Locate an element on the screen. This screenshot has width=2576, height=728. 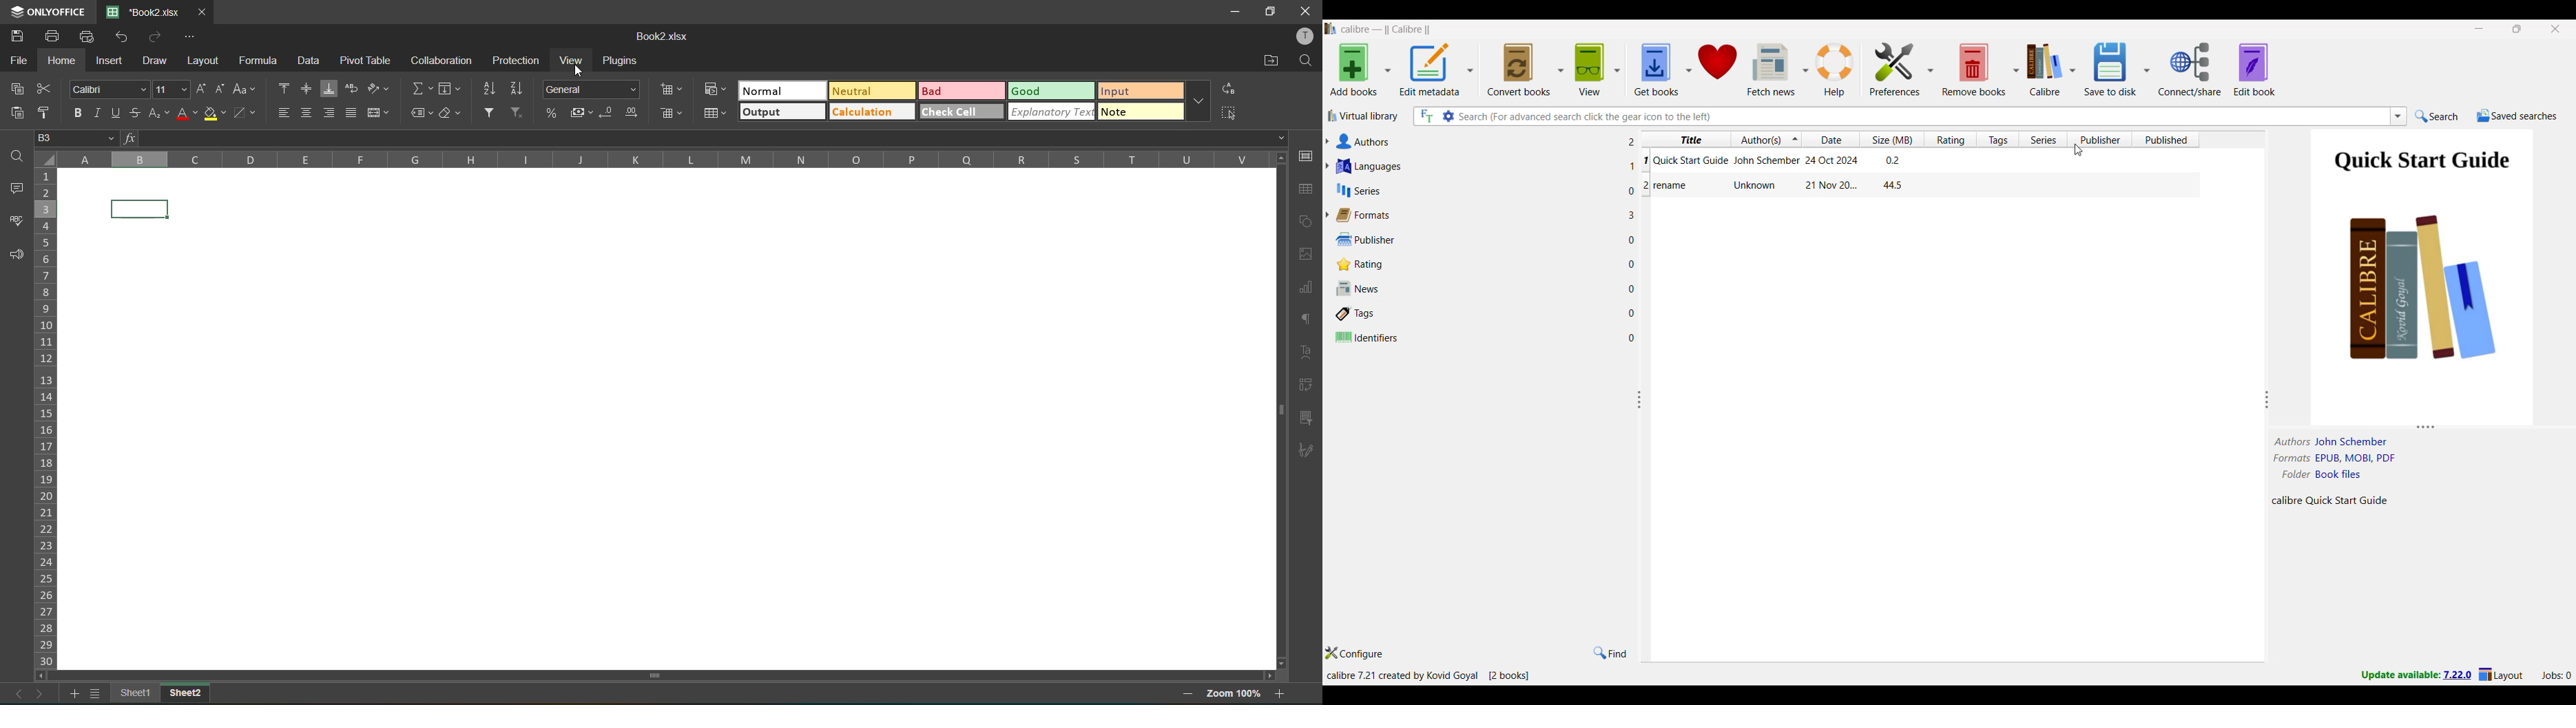
fill color is located at coordinates (214, 116).